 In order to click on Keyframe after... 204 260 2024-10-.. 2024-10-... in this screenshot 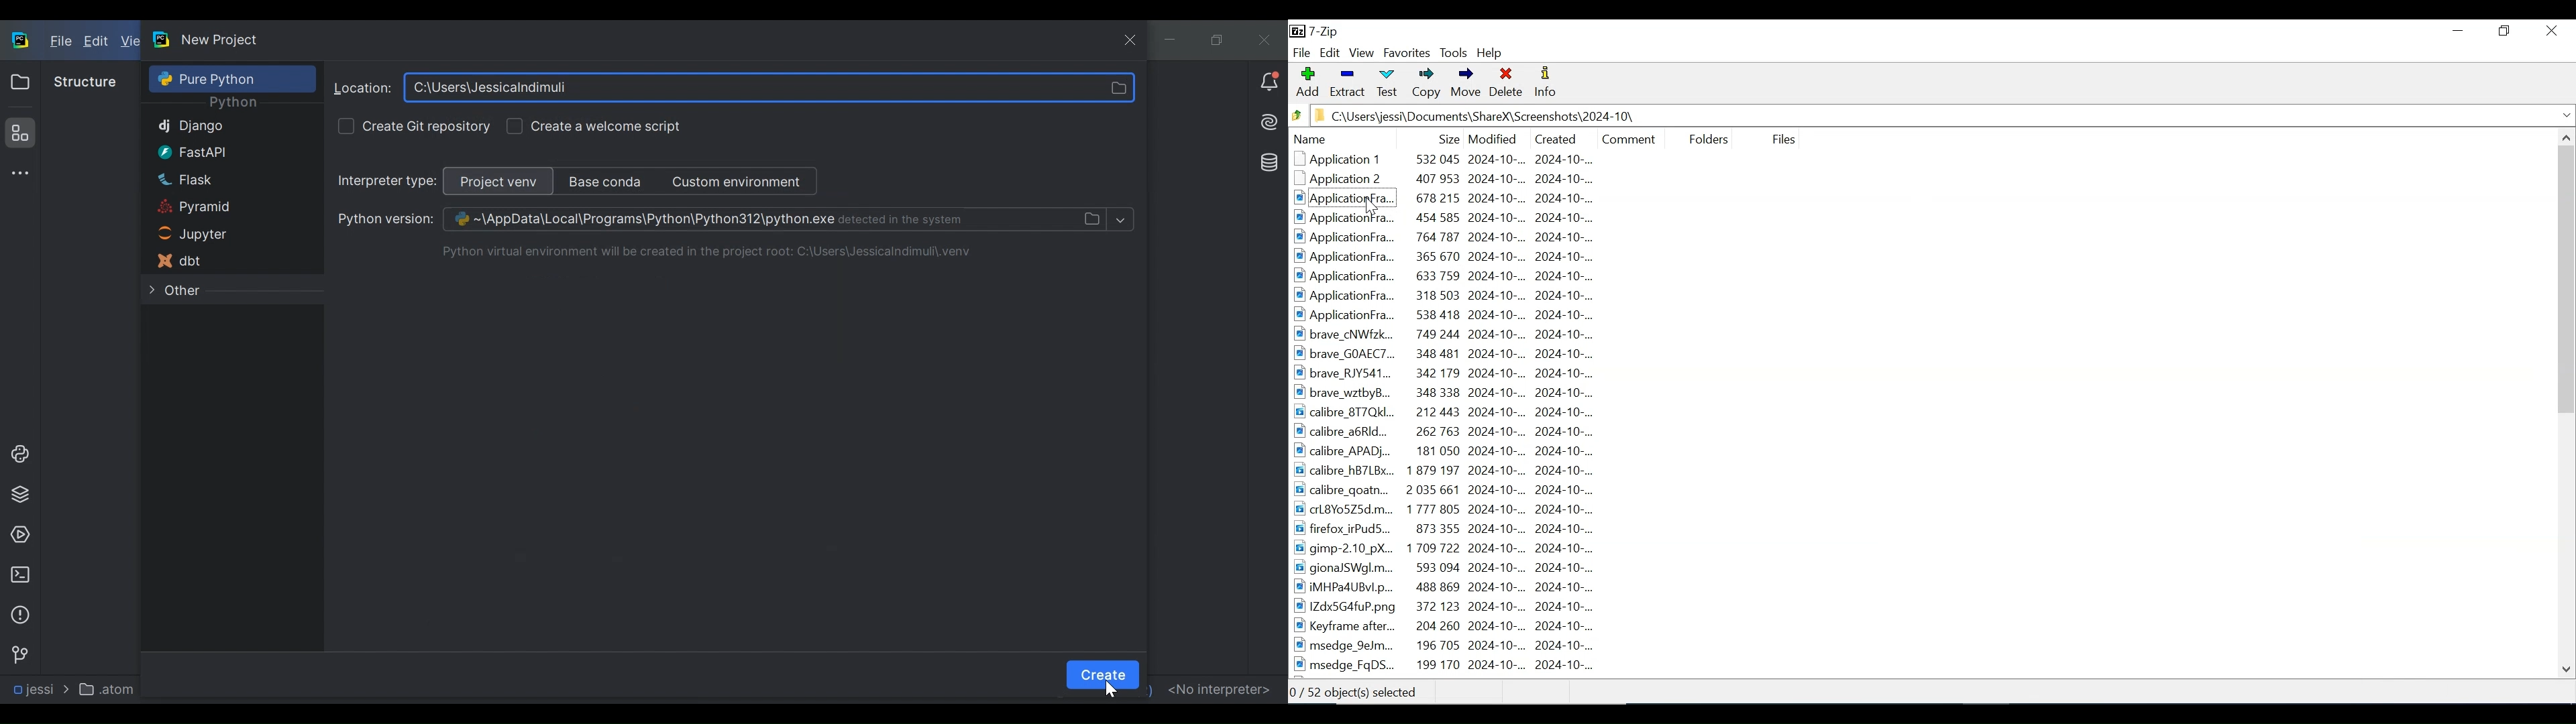, I will do `click(1452, 625)`.